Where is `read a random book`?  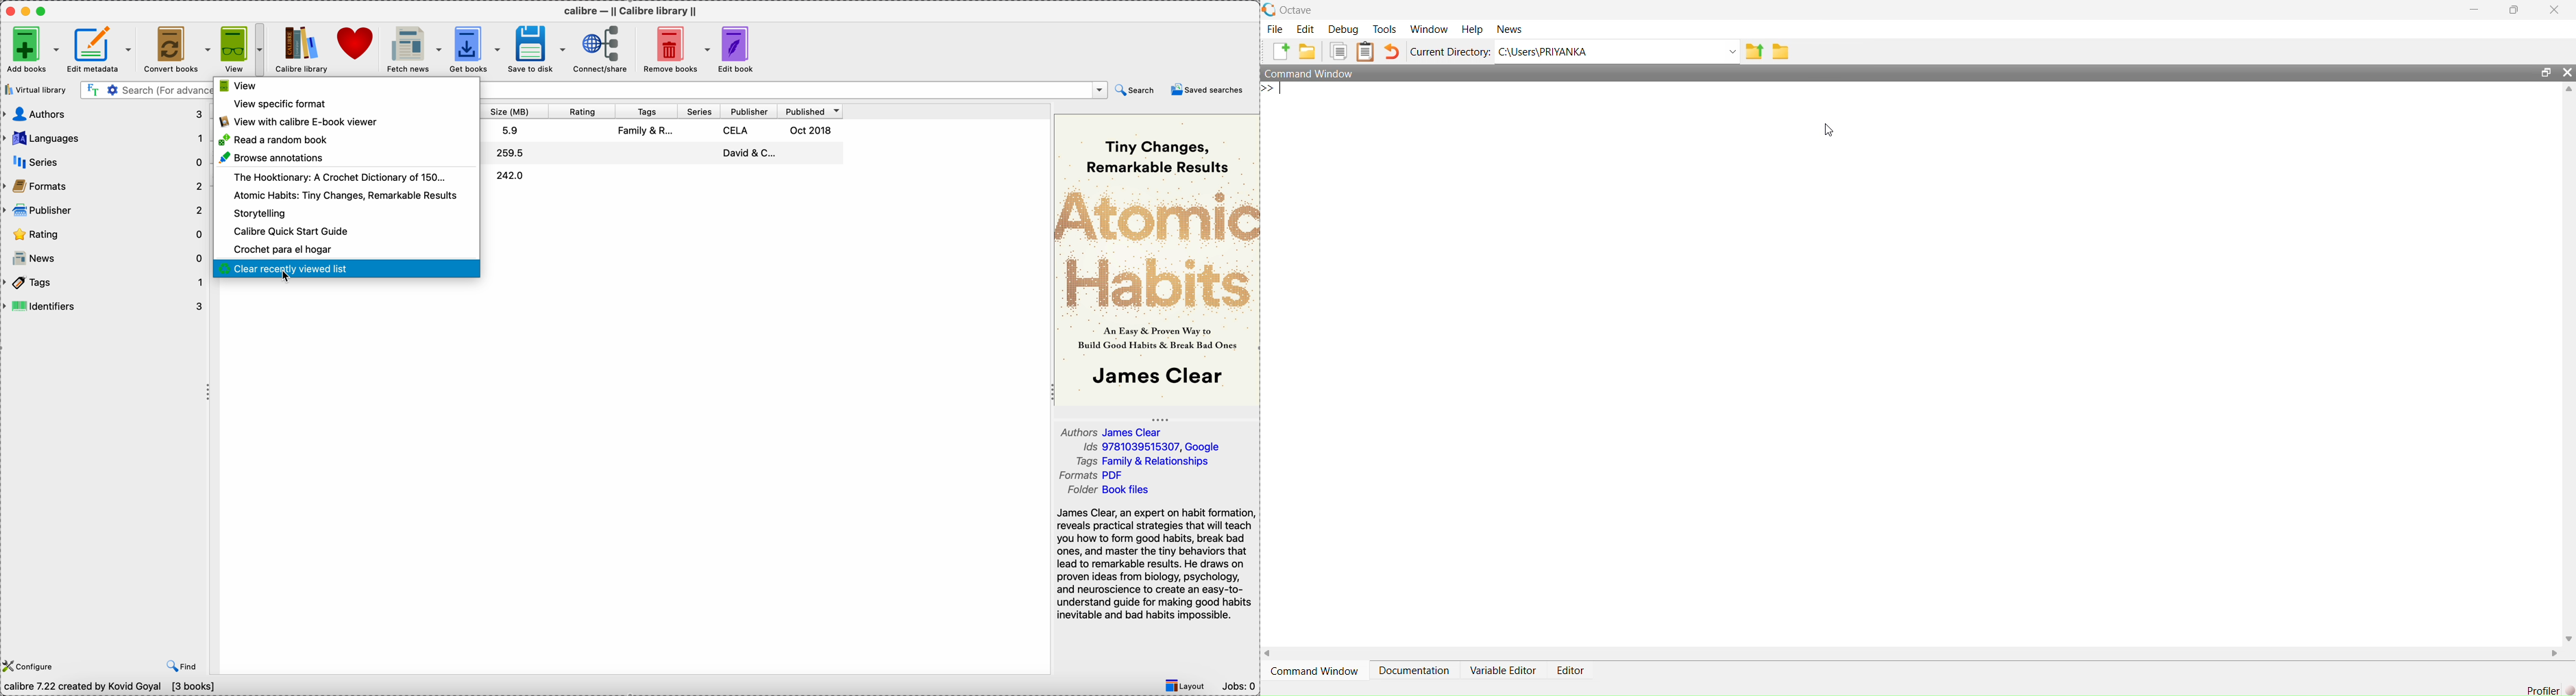
read a random book is located at coordinates (274, 140).